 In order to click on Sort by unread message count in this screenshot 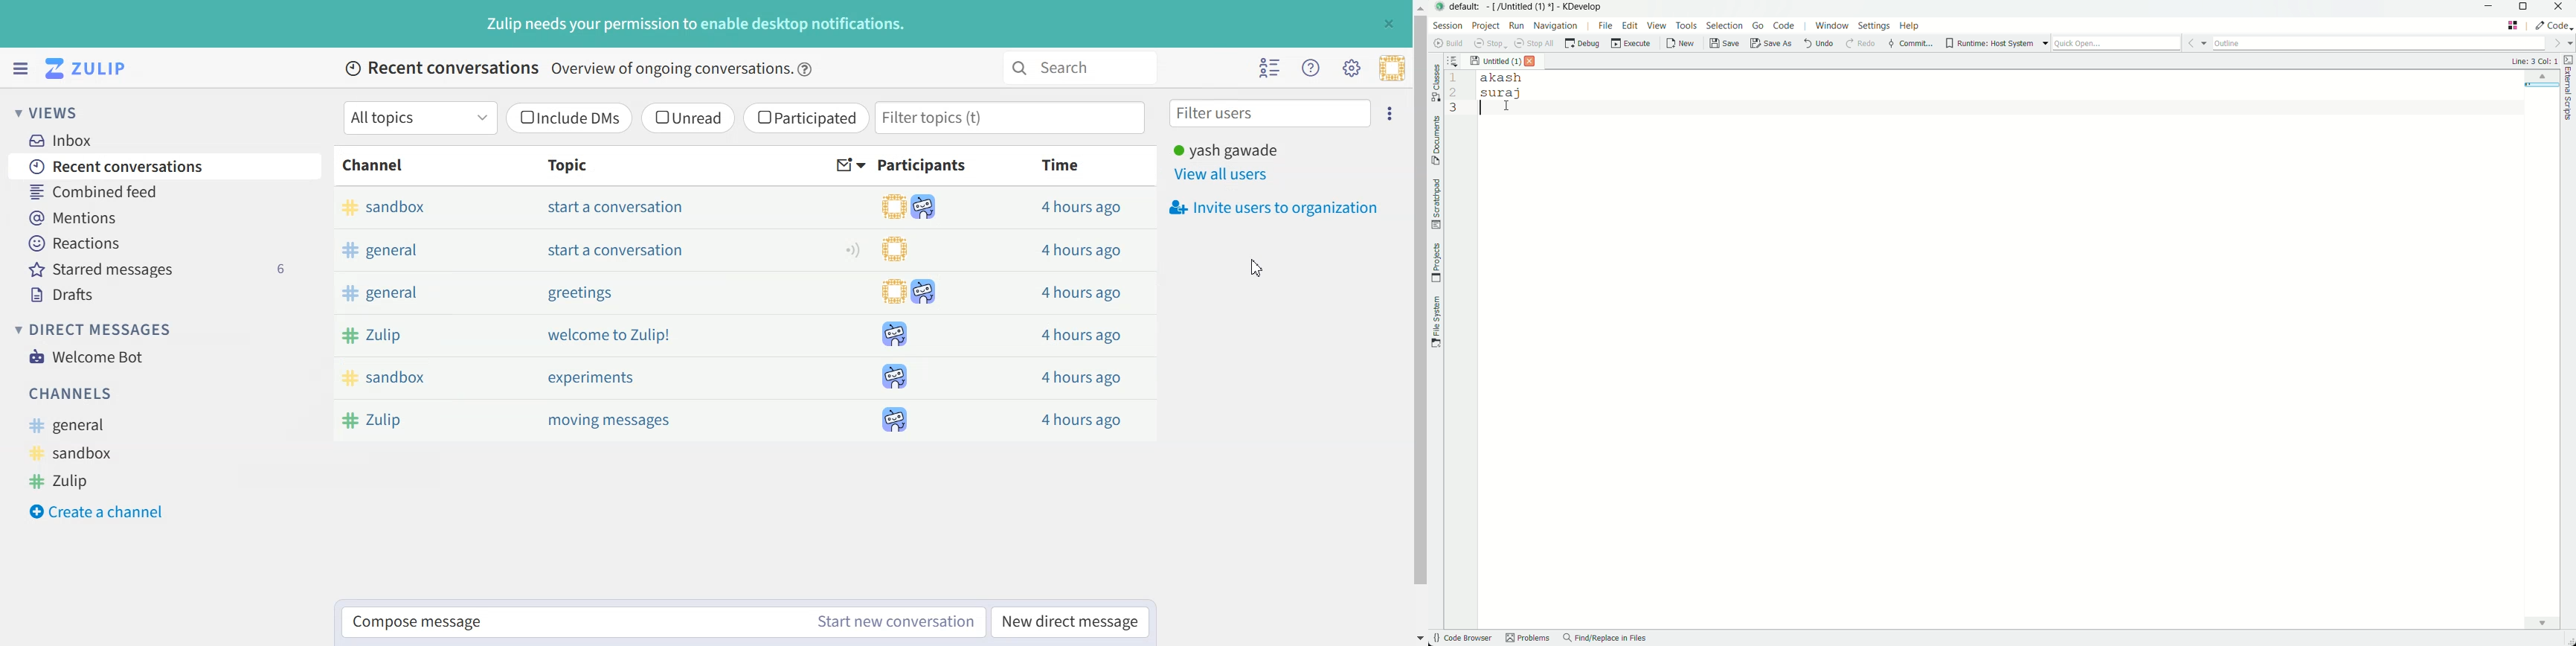, I will do `click(851, 166)`.